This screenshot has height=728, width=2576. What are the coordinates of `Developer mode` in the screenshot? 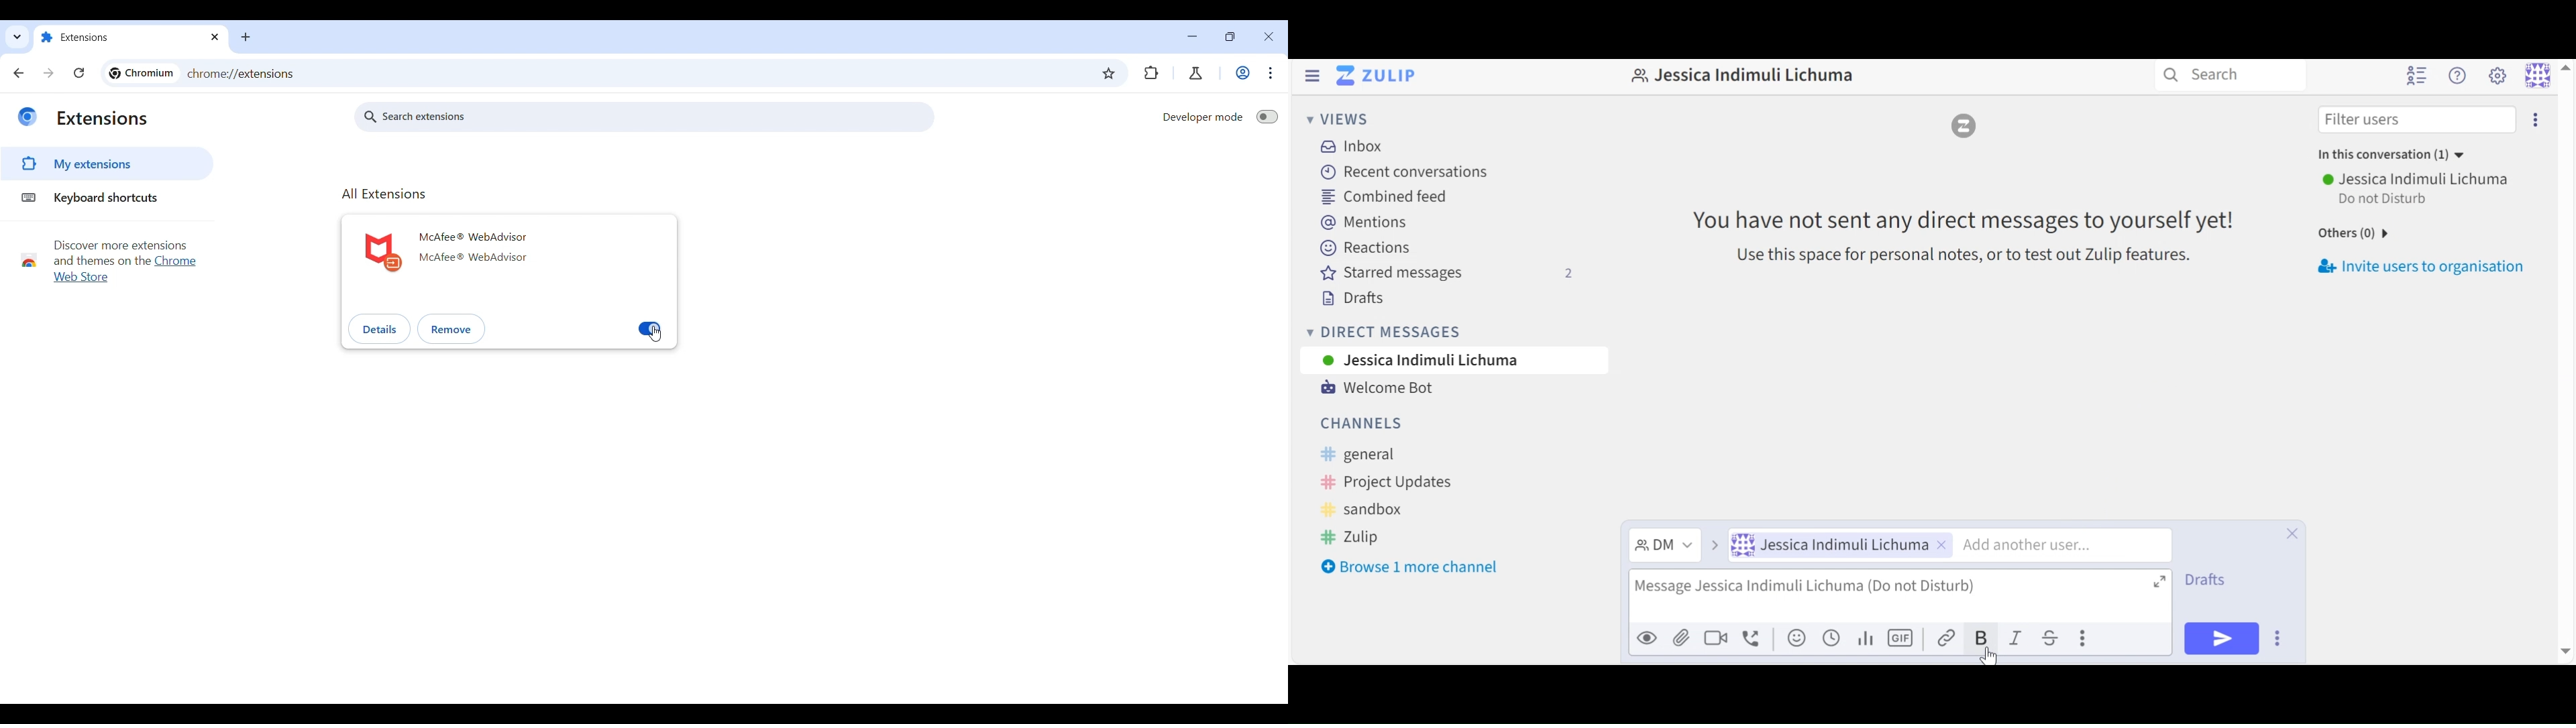 It's located at (1203, 117).